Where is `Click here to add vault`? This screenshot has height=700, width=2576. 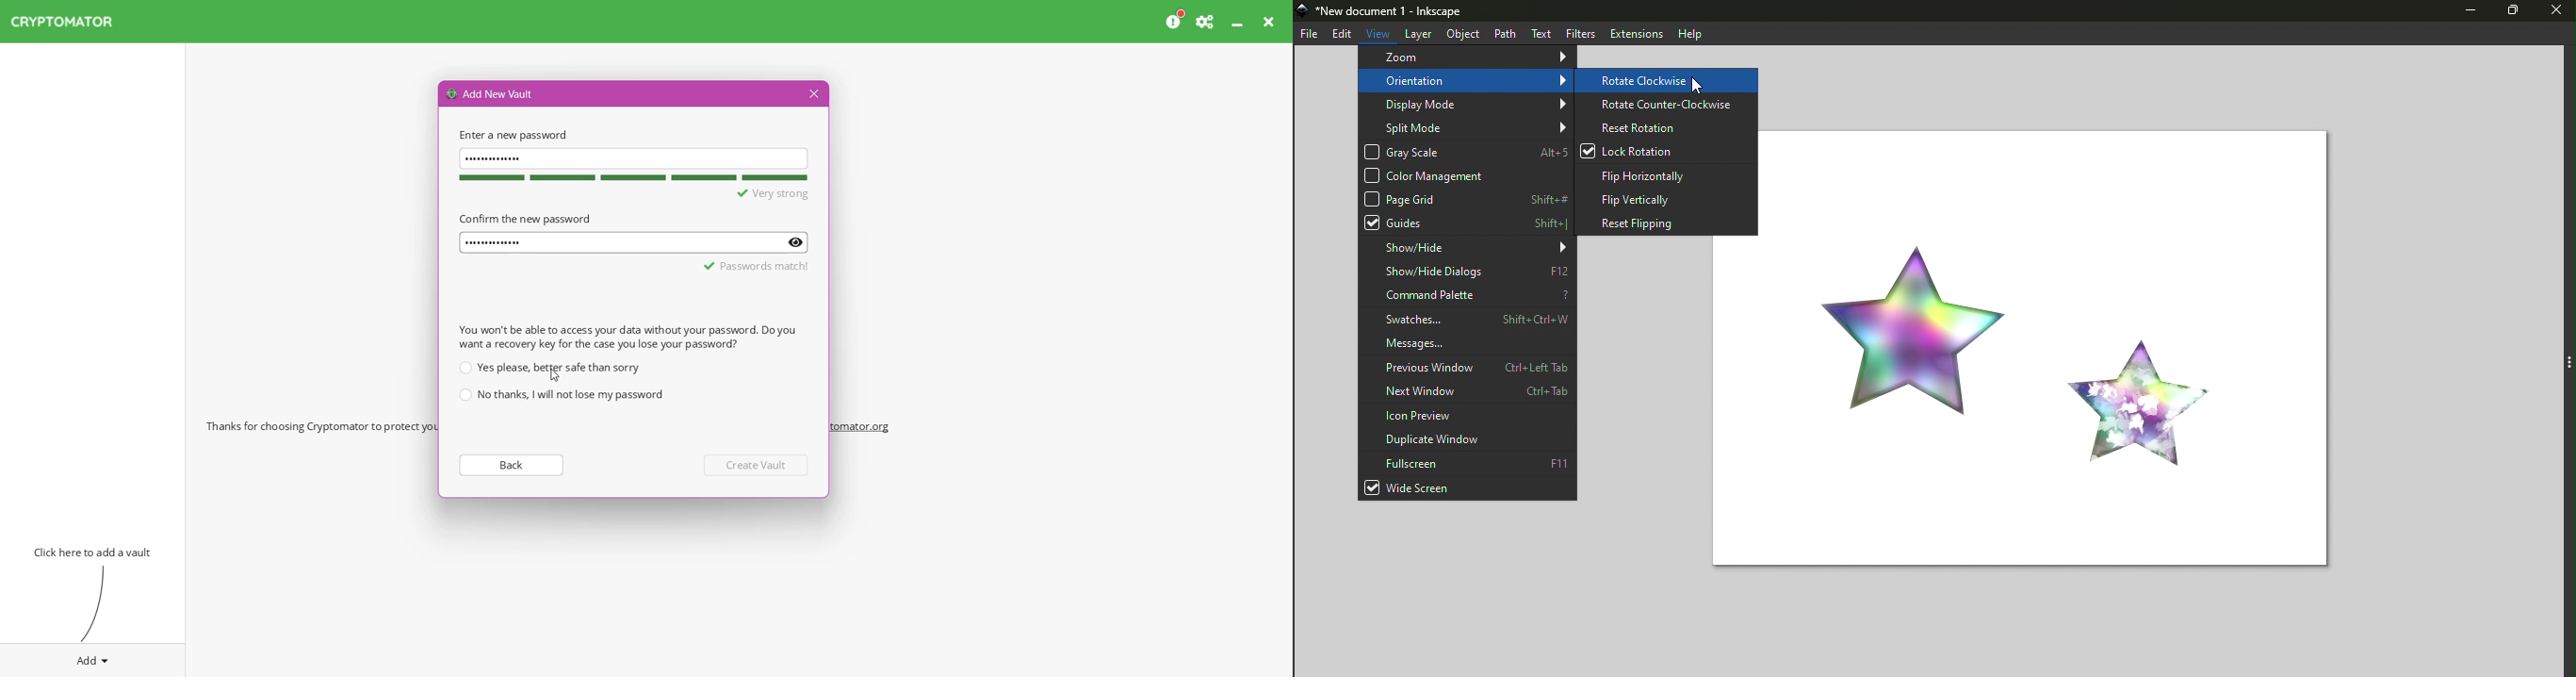
Click here to add vault is located at coordinates (89, 551).